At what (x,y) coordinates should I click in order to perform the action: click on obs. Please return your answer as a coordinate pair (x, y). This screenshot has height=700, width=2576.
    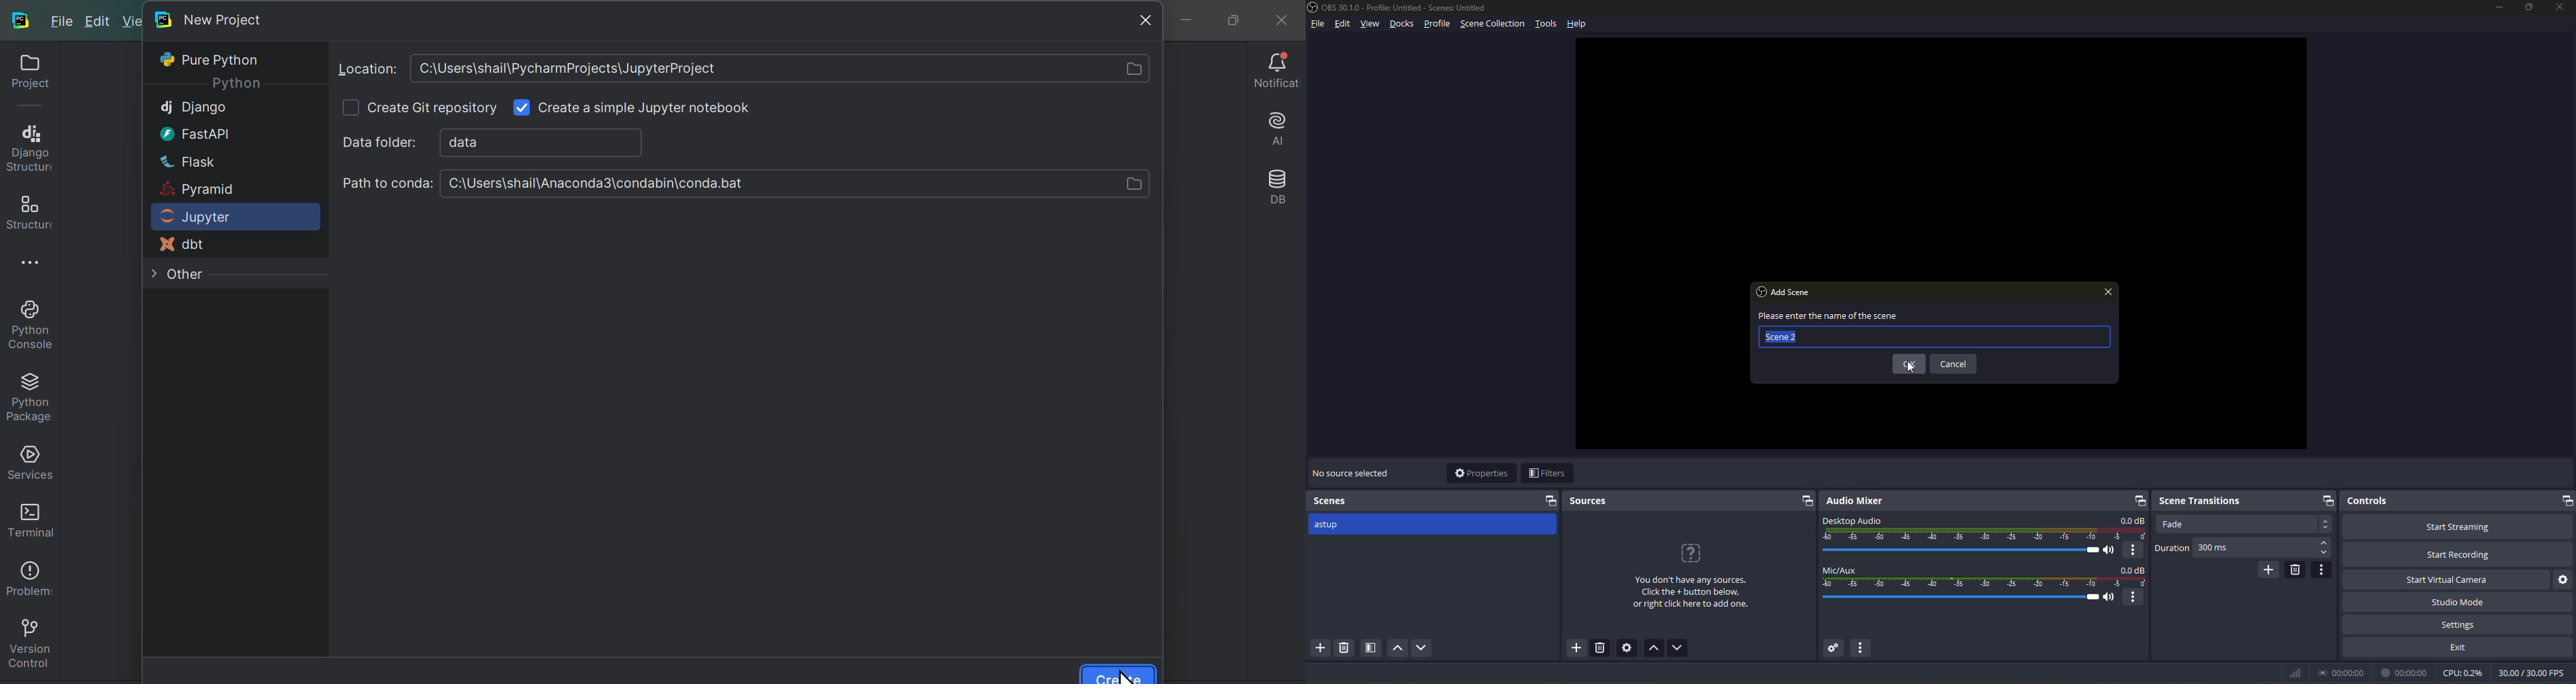
    Looking at the image, I should click on (1761, 292).